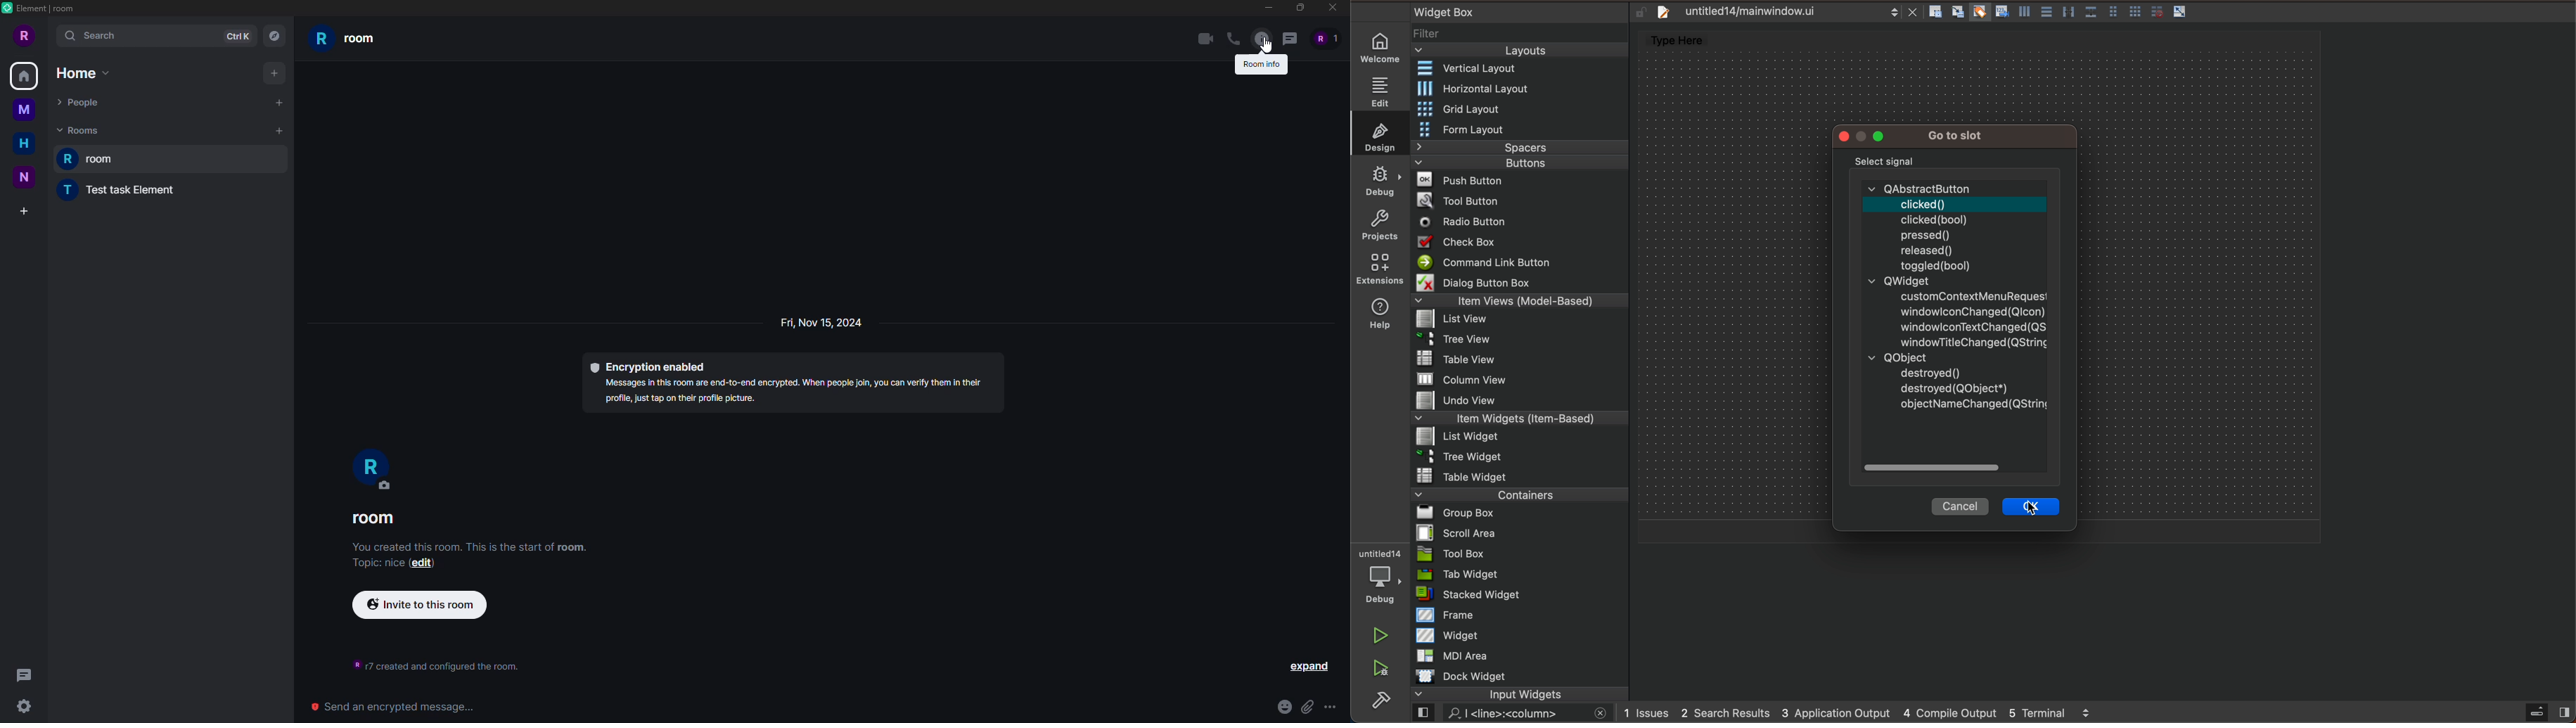  What do you see at coordinates (1301, 8) in the screenshot?
I see `maximize` at bounding box center [1301, 8].